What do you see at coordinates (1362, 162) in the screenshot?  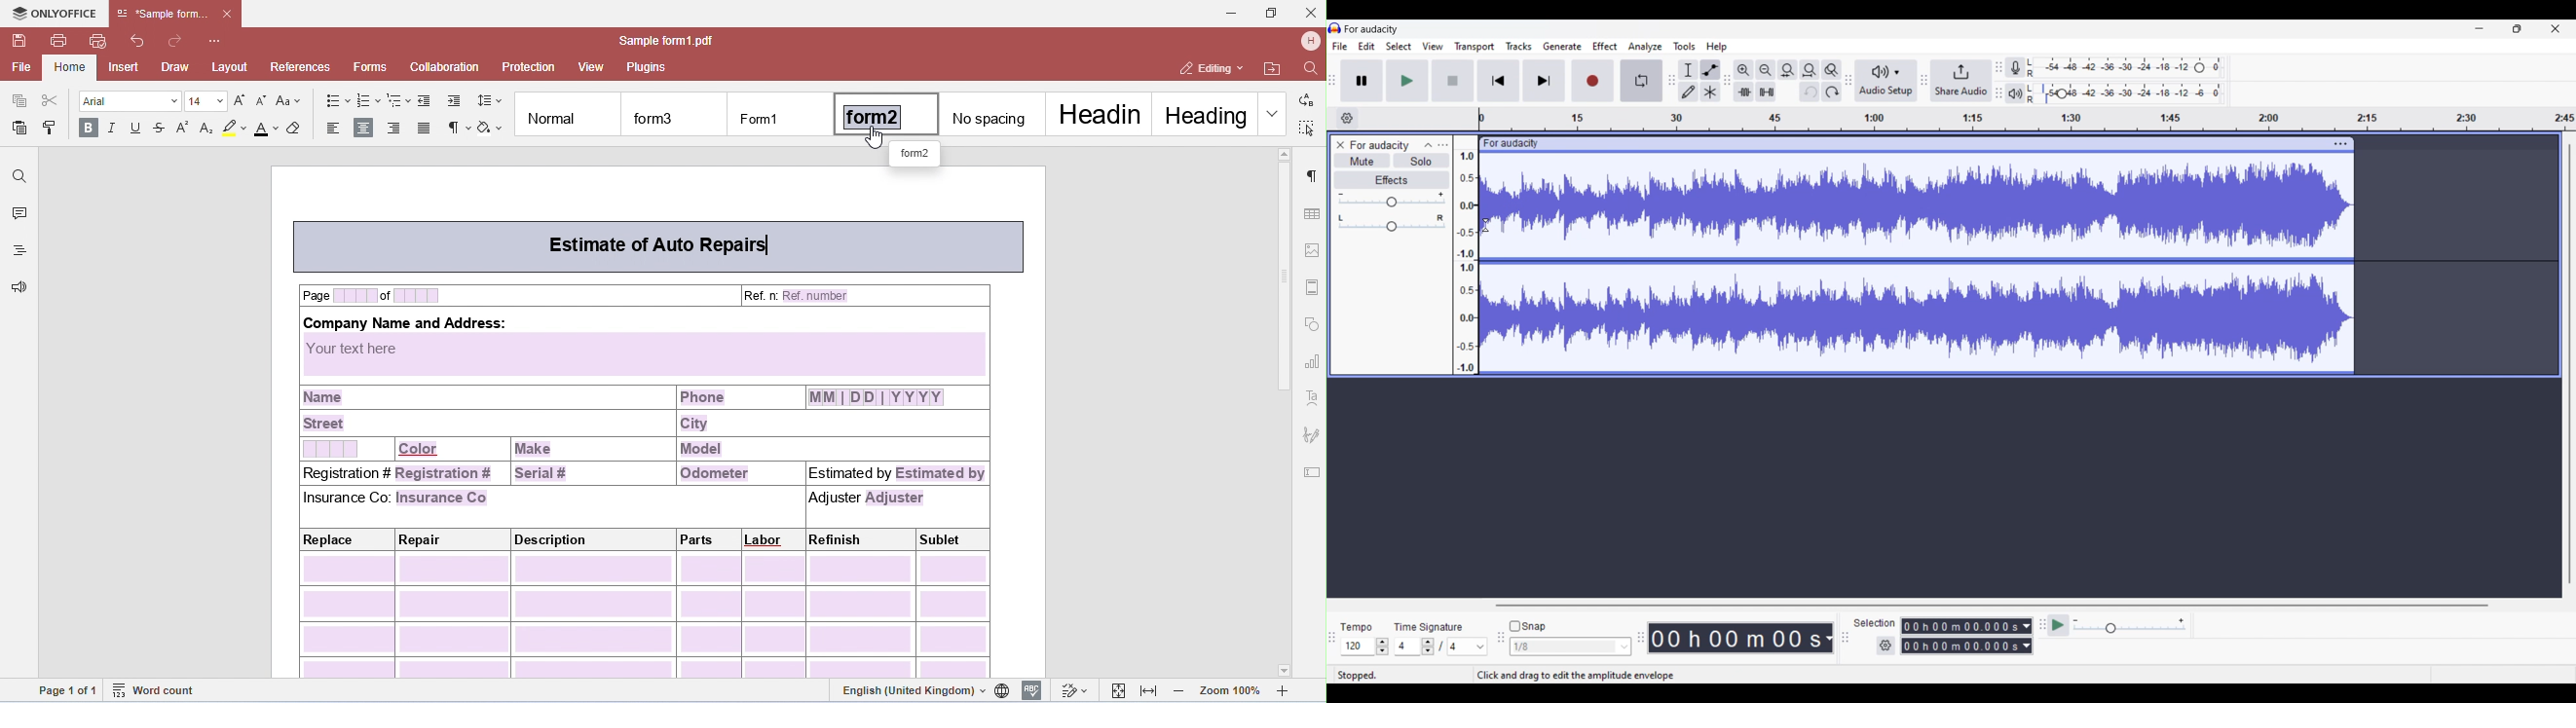 I see `Mute` at bounding box center [1362, 162].